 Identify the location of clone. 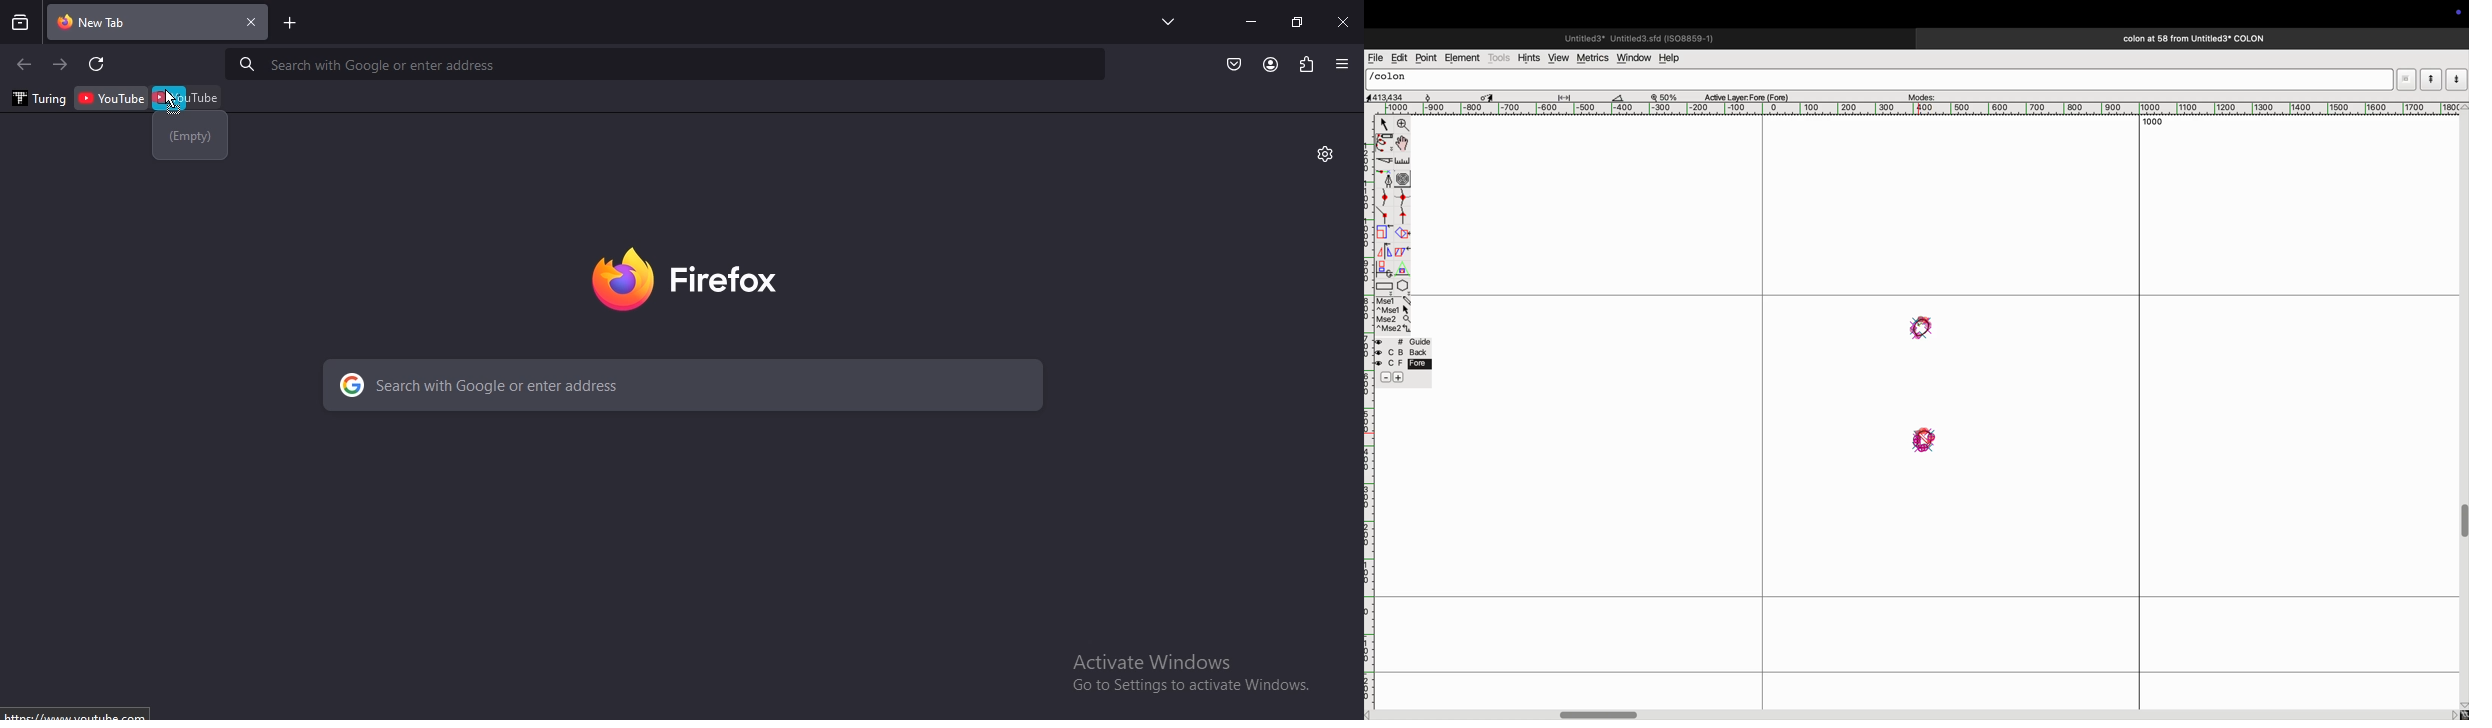
(1385, 268).